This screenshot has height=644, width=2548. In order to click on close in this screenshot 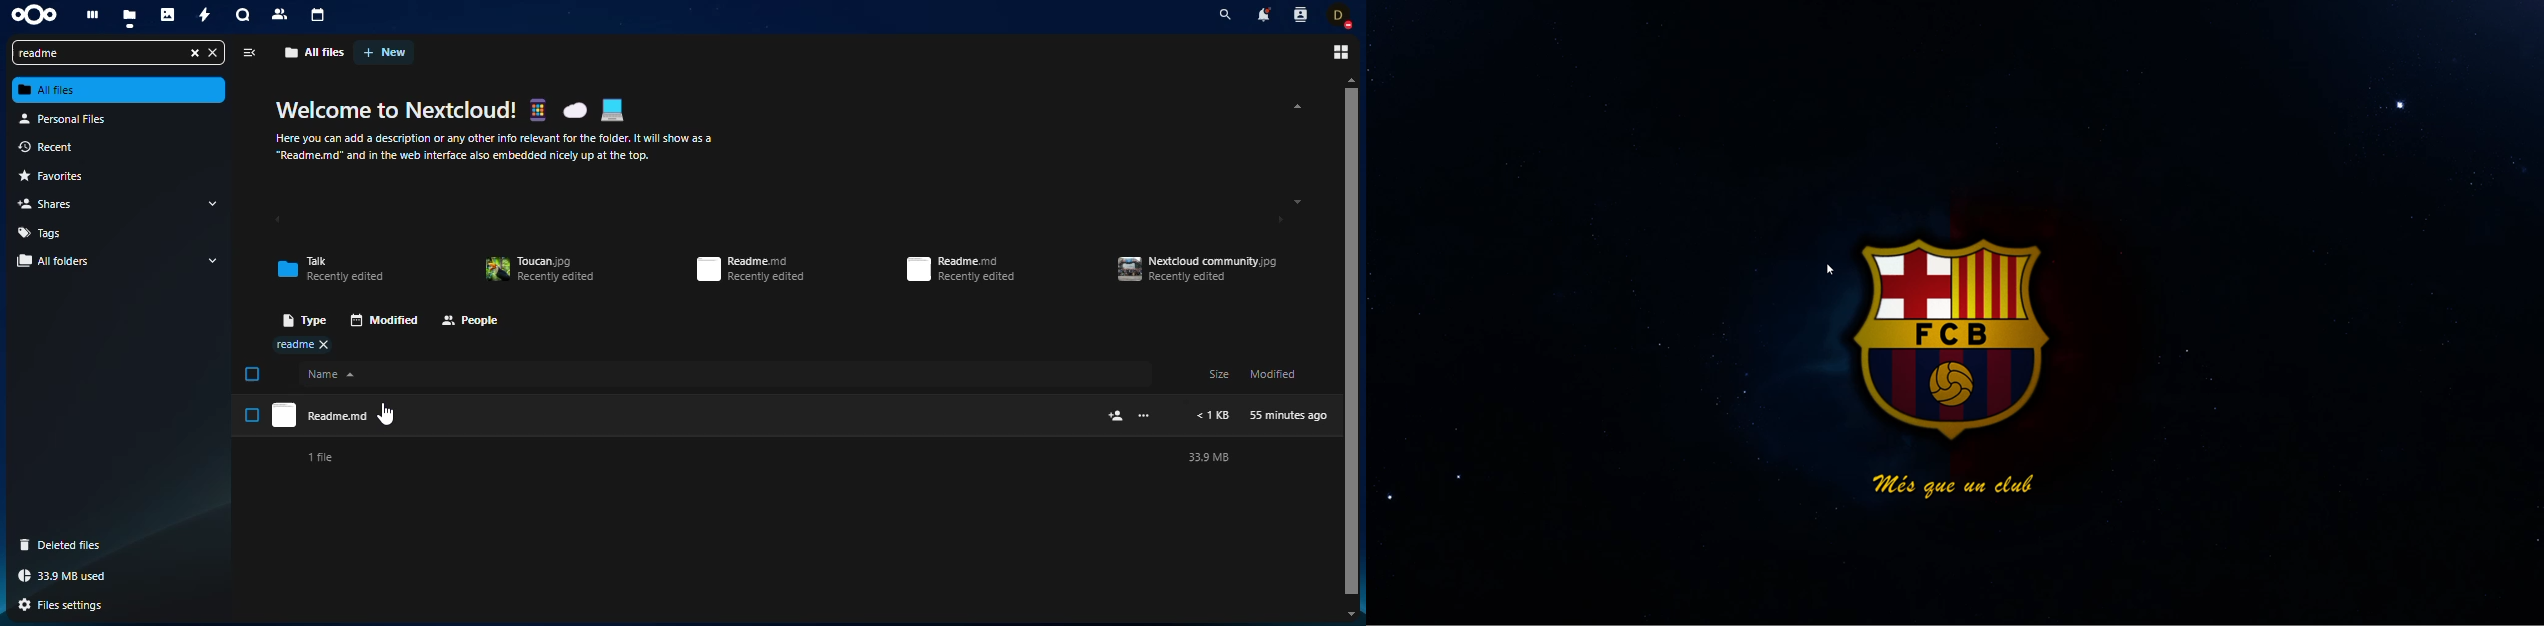, I will do `click(192, 53)`.